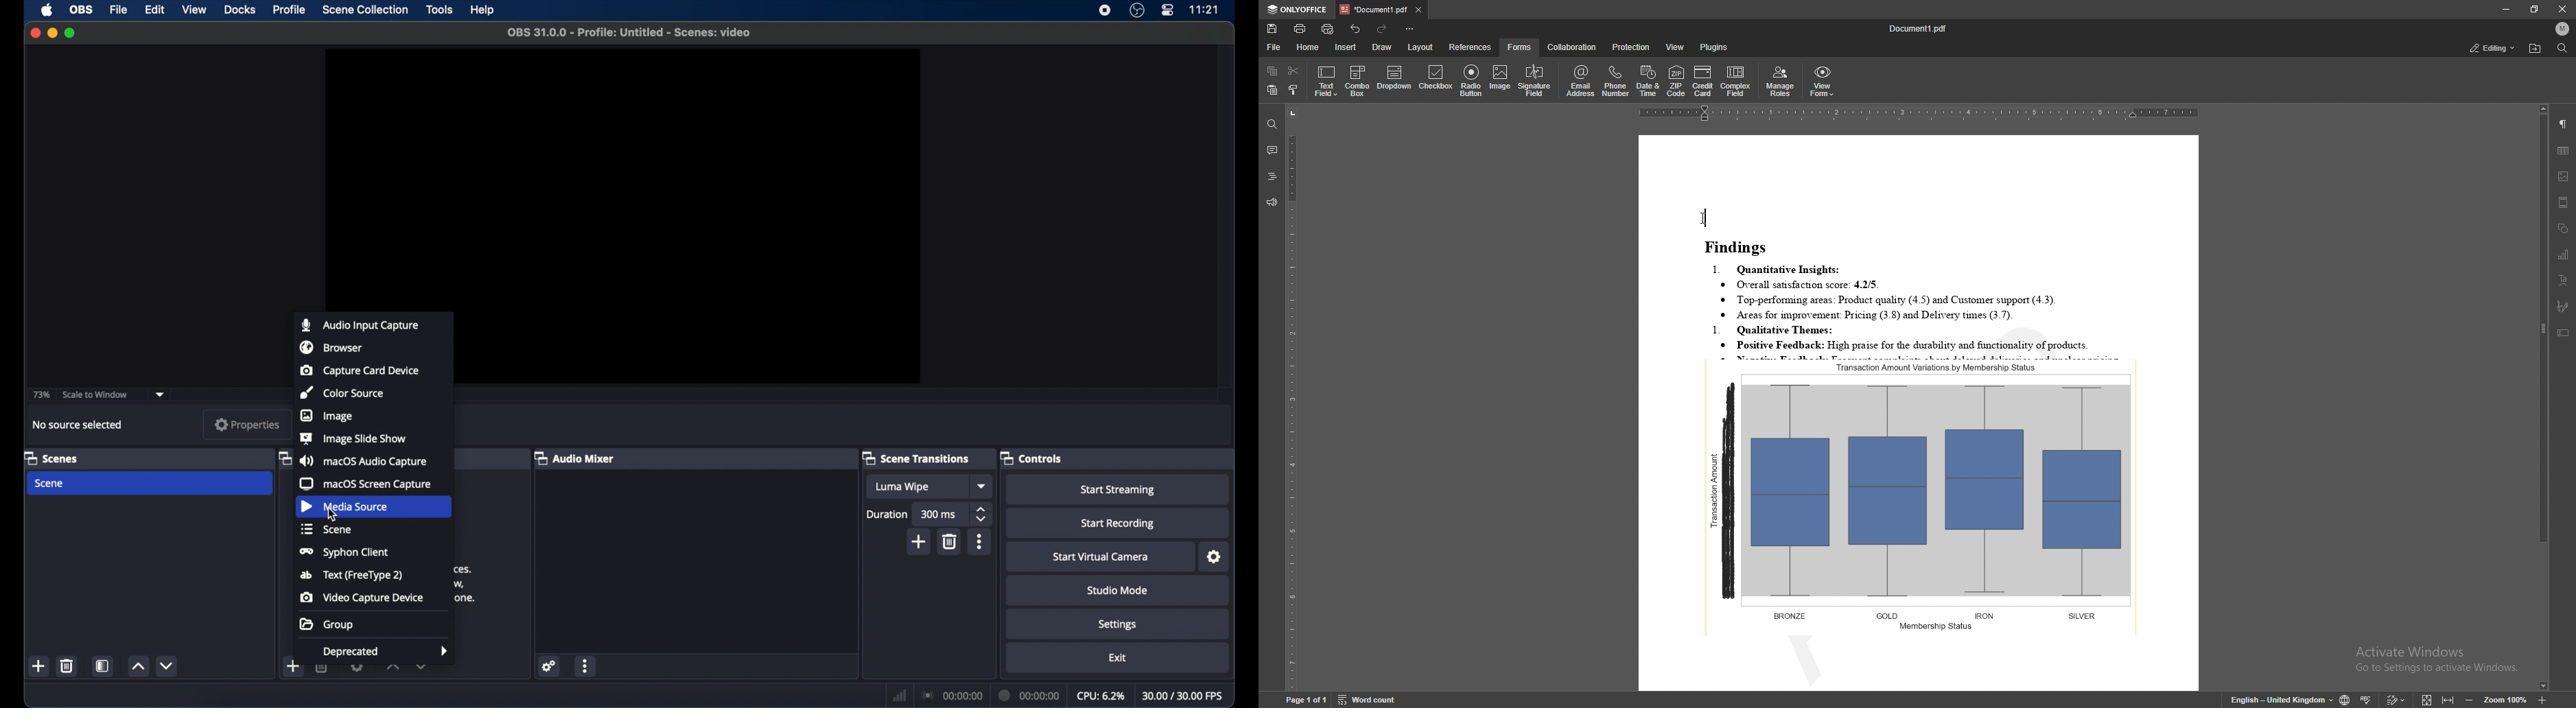 This screenshot has width=2576, height=728. I want to click on references, so click(1470, 47).